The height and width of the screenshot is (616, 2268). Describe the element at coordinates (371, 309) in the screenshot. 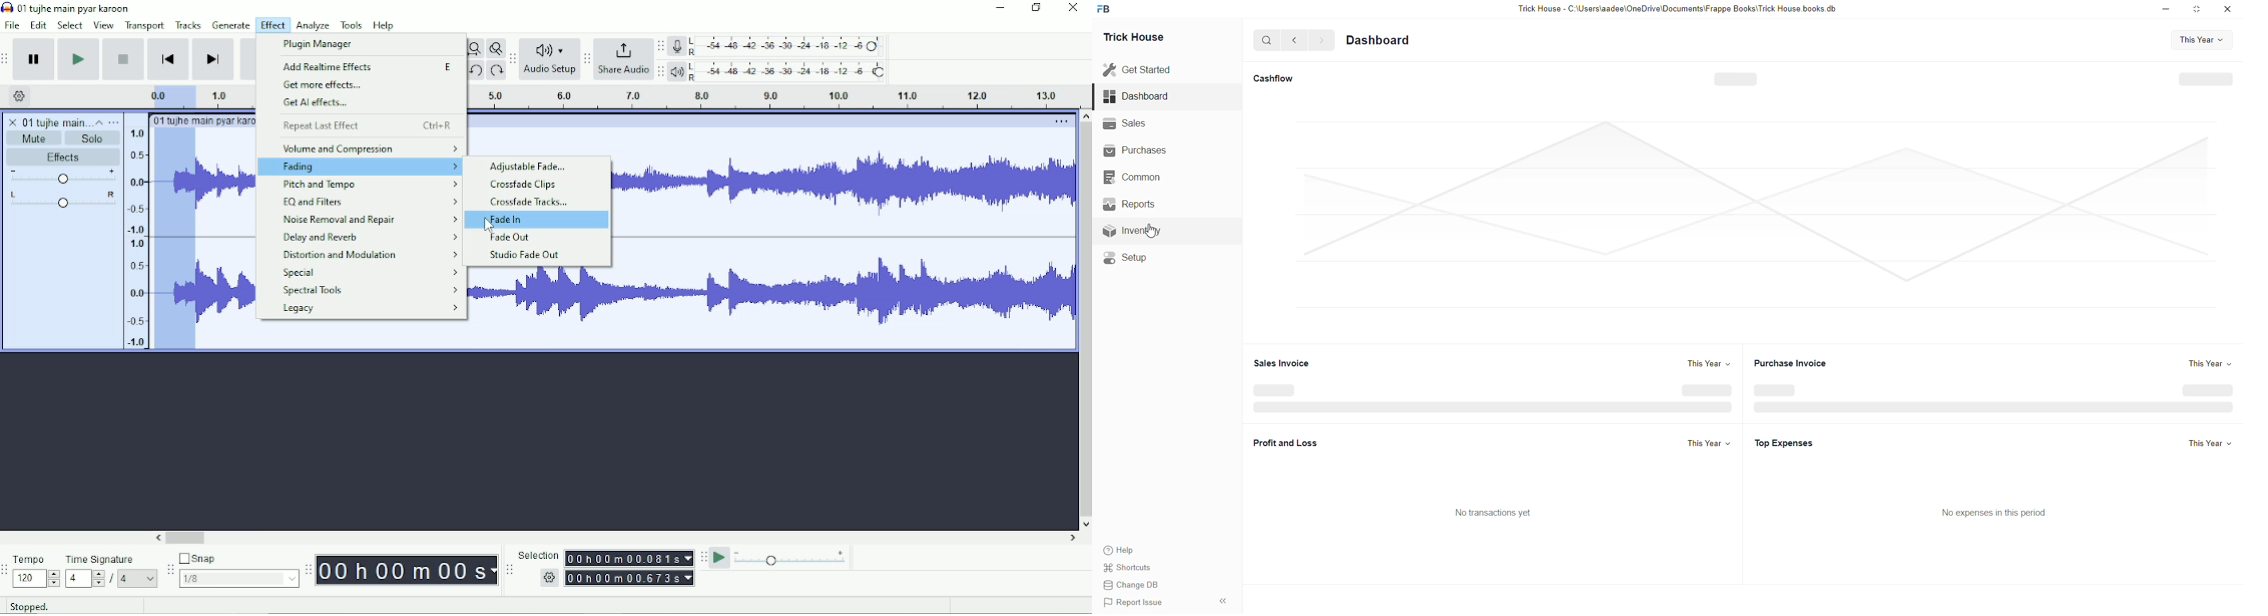

I see `Legacy` at that location.